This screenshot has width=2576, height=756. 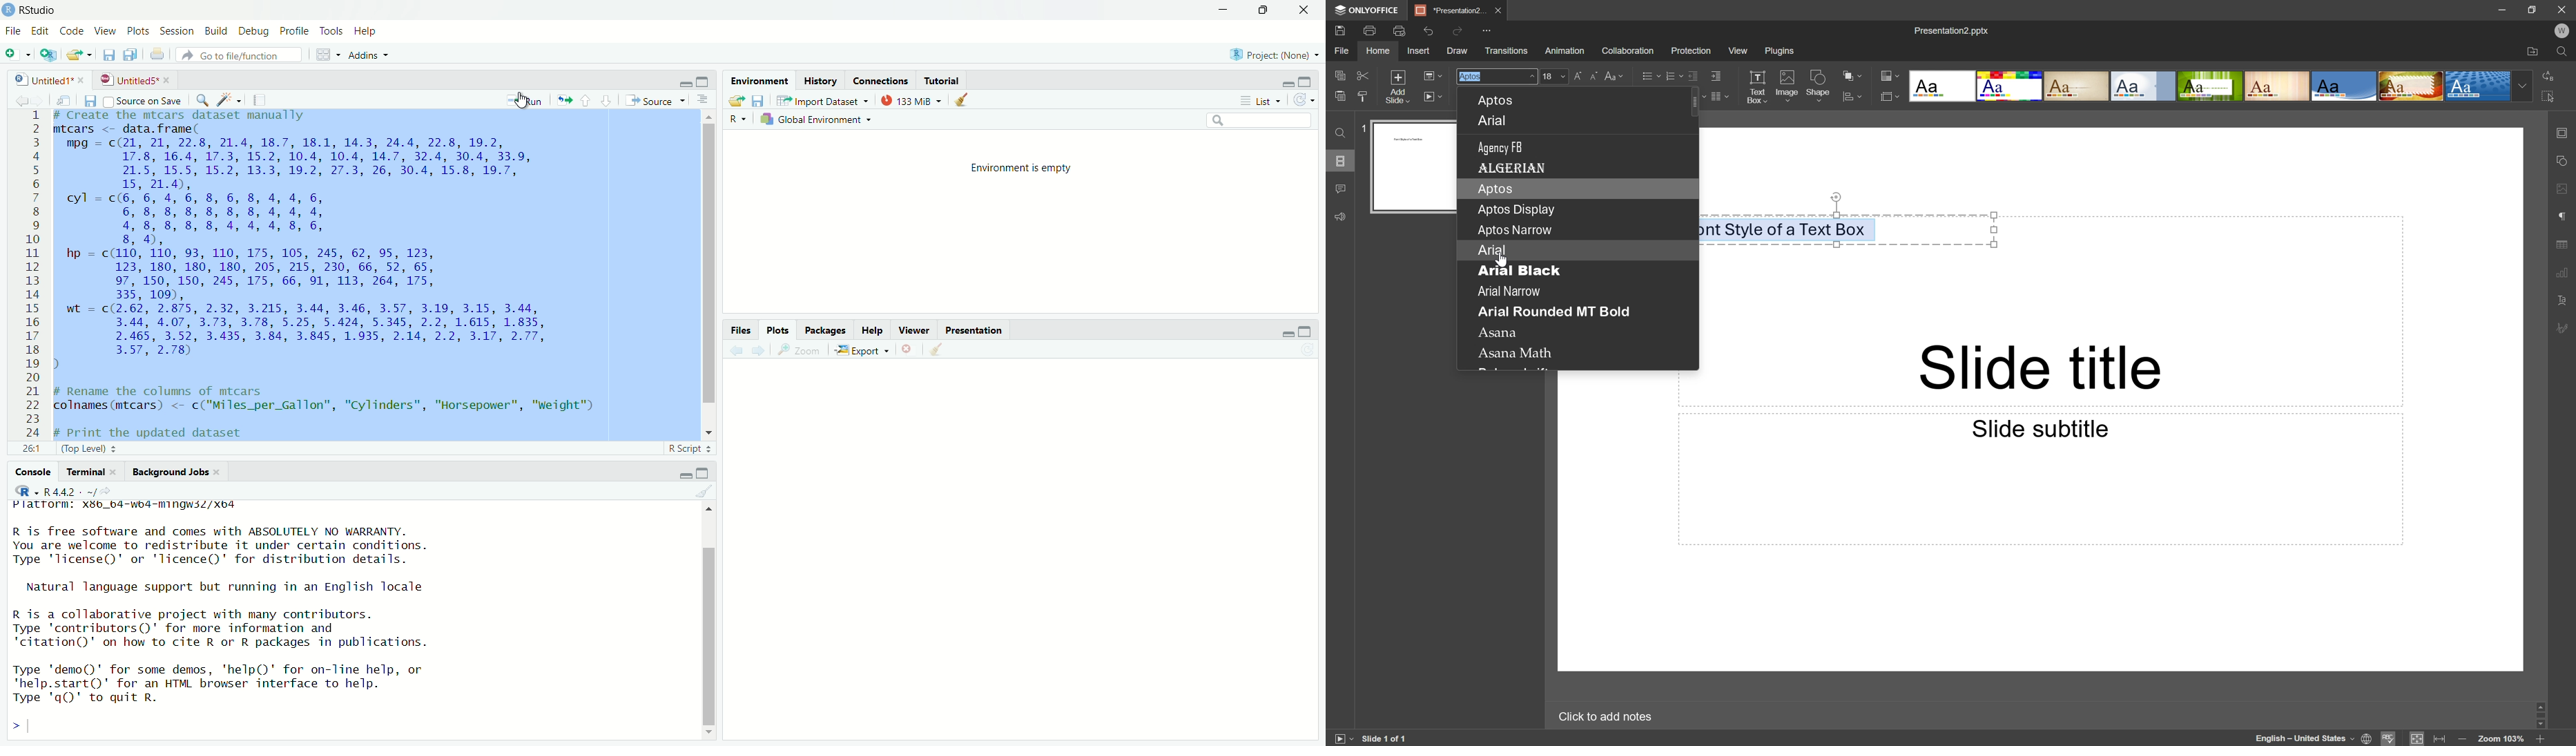 What do you see at coordinates (1306, 100) in the screenshot?
I see `refresh` at bounding box center [1306, 100].